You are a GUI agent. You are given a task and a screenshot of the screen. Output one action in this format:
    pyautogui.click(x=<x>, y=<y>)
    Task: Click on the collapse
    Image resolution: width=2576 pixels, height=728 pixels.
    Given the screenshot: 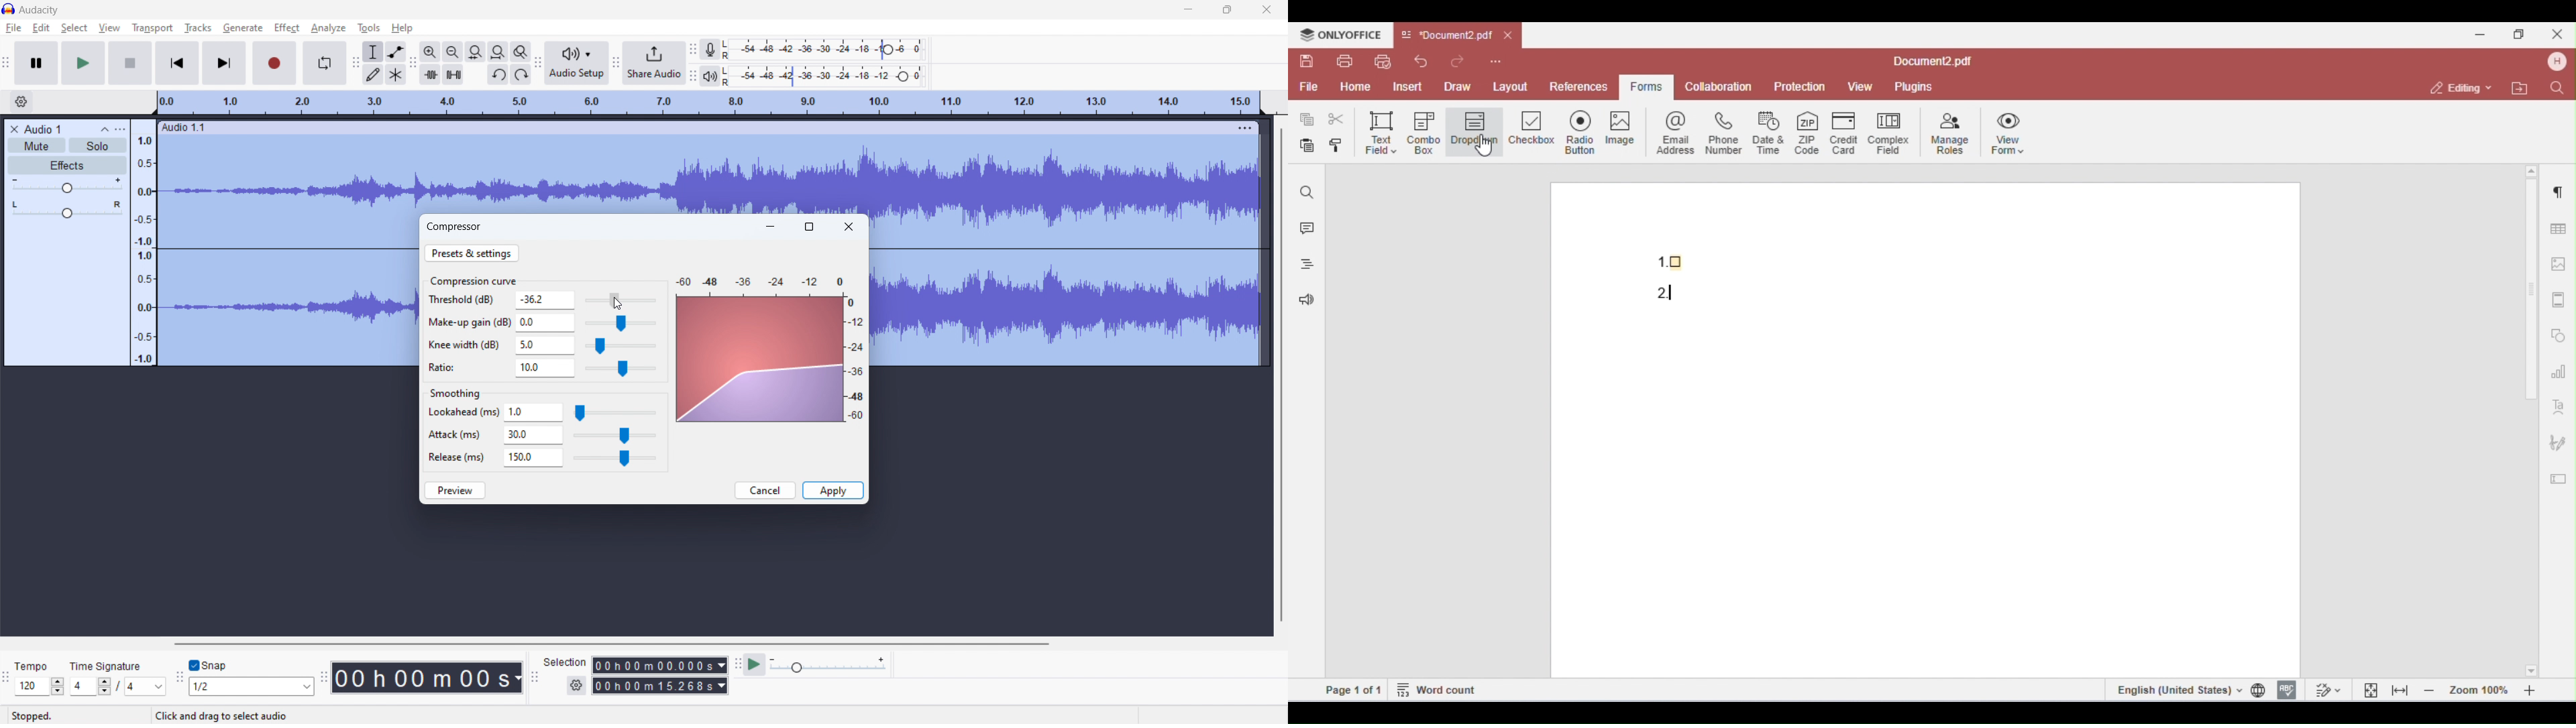 What is the action you would take?
    pyautogui.click(x=103, y=129)
    